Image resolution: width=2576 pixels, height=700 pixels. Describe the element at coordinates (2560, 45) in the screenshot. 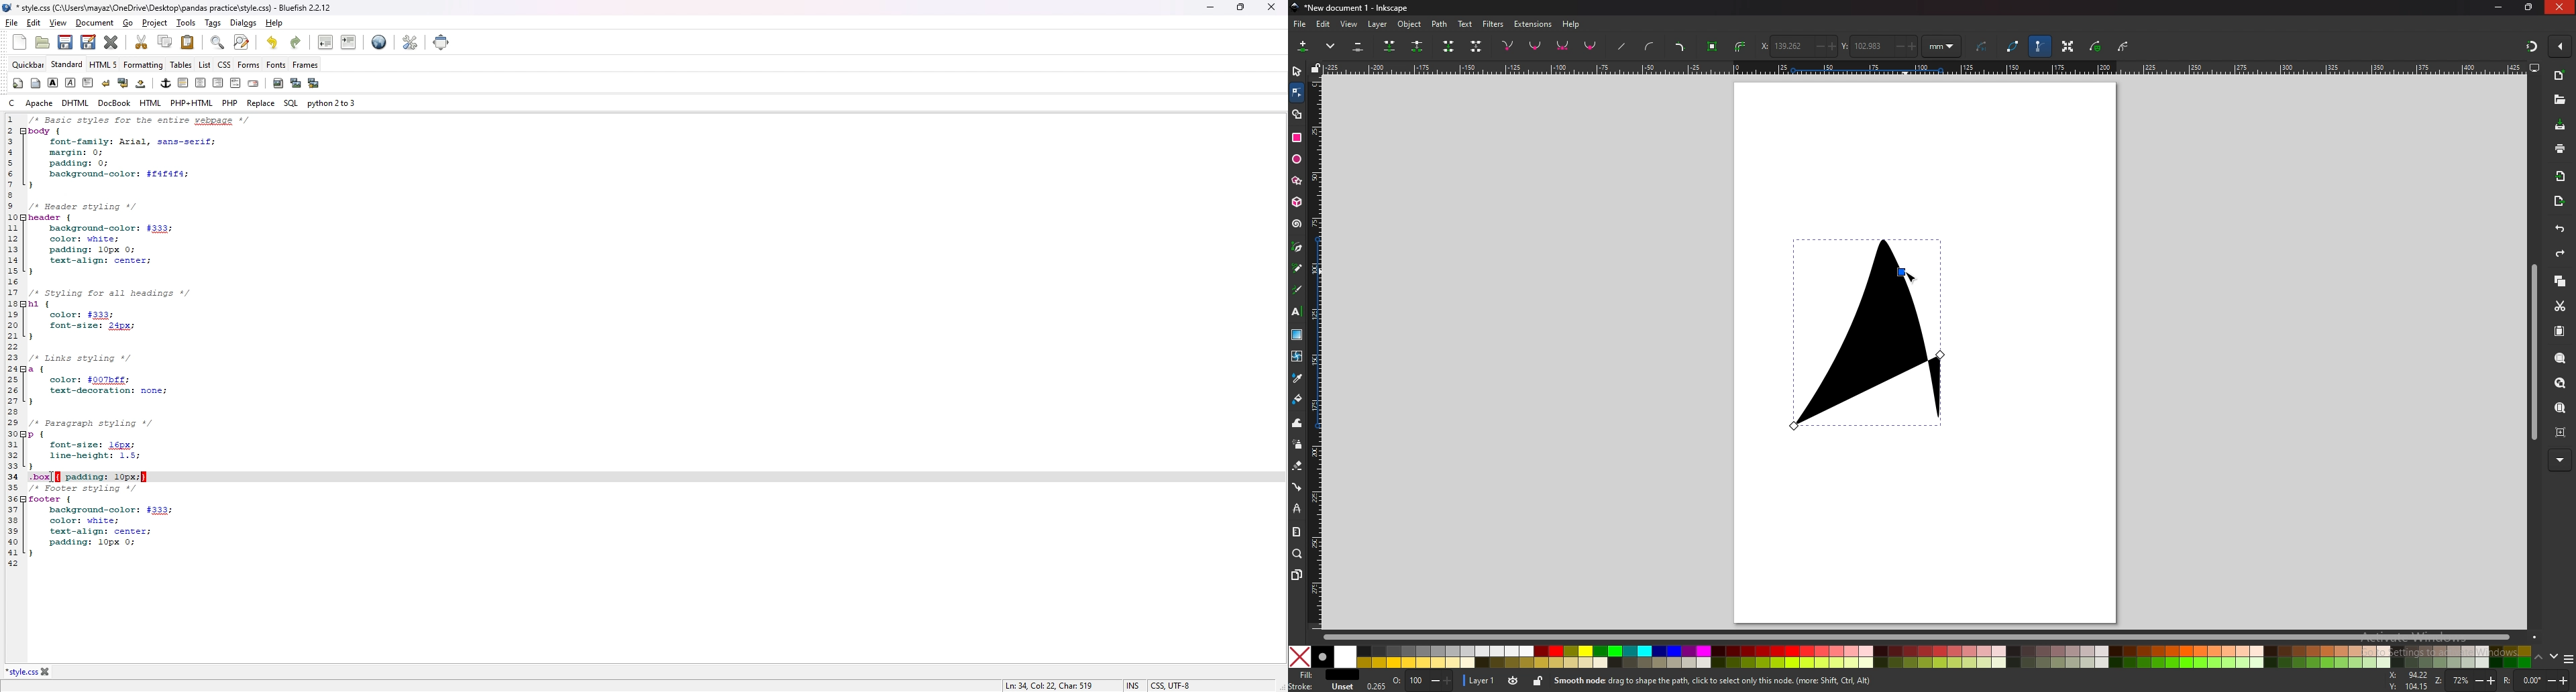

I see `enable snapping` at that location.